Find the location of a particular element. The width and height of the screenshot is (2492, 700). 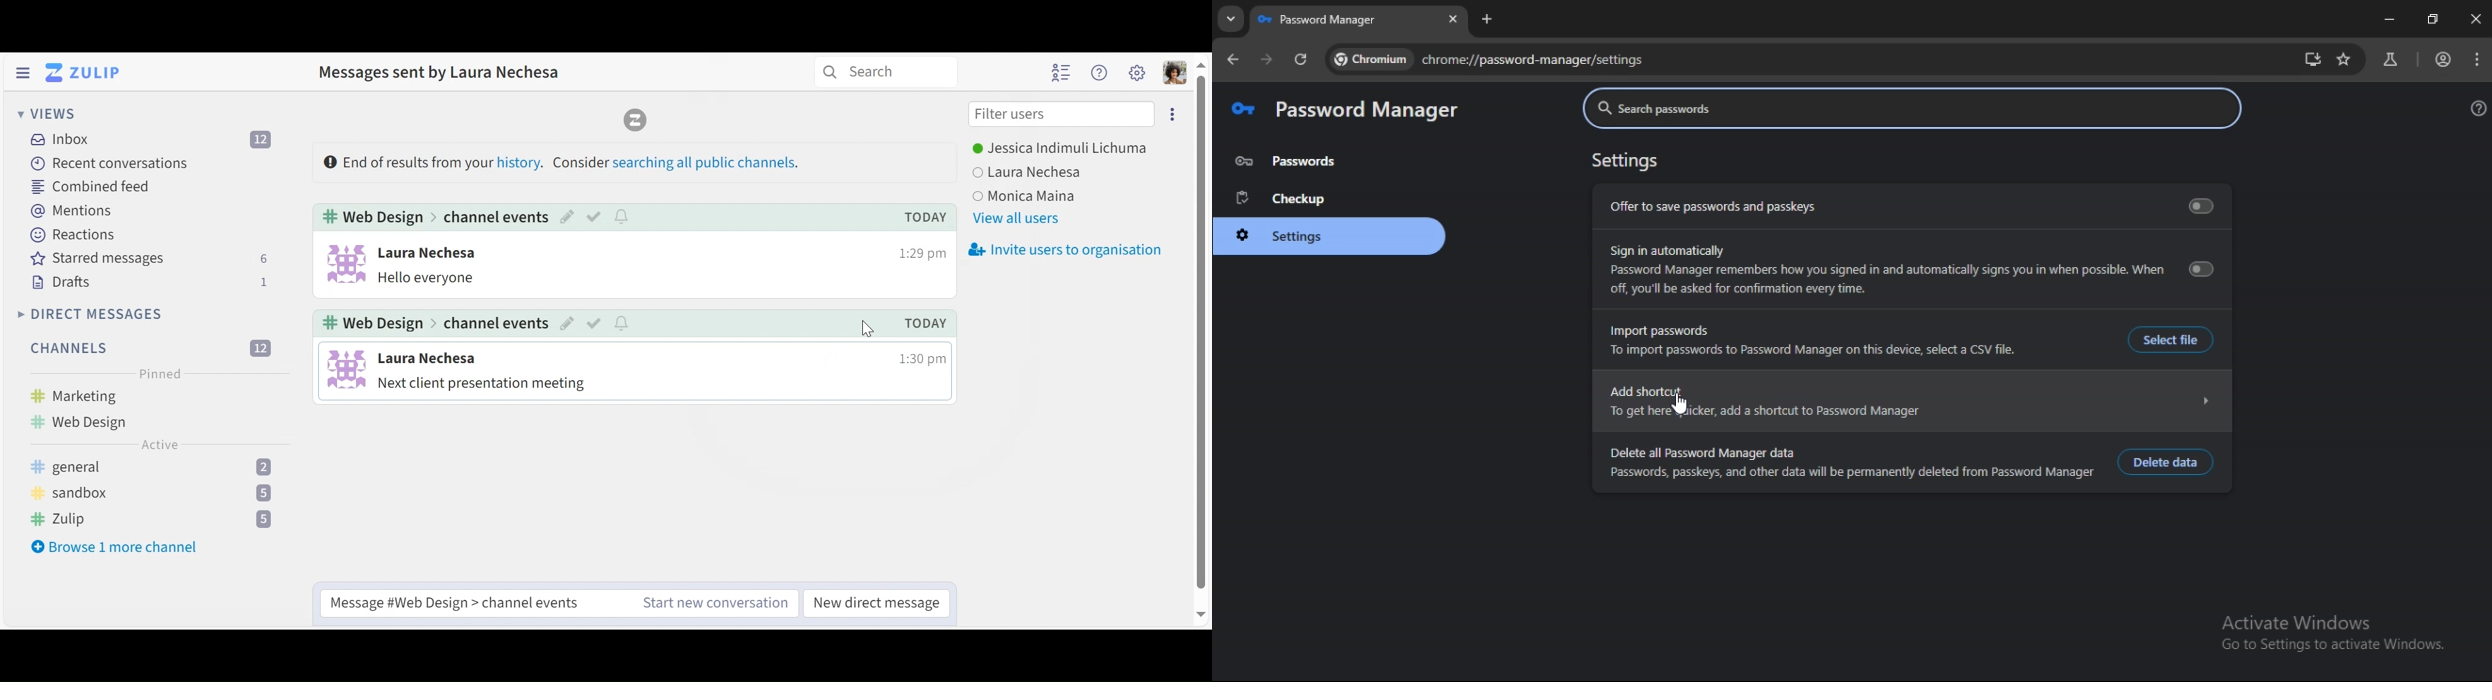

user info is located at coordinates (349, 372).